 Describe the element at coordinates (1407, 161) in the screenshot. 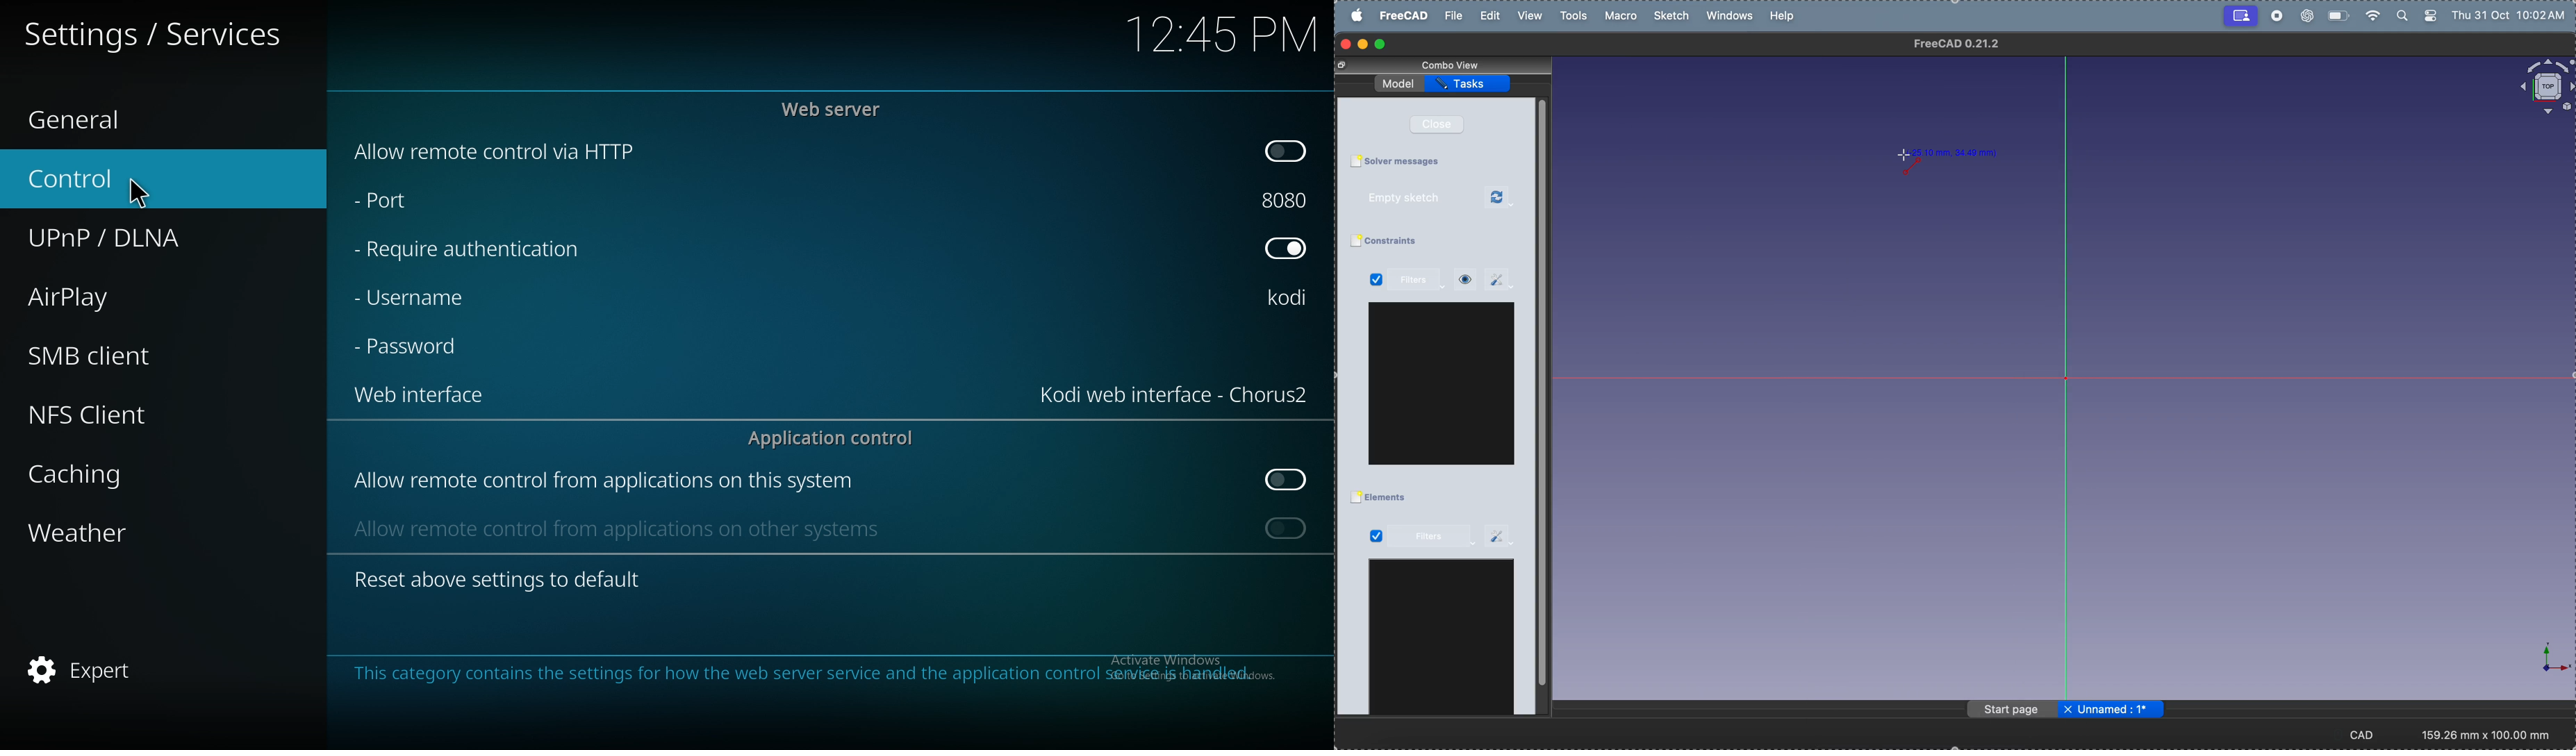

I see `solver messages` at that location.